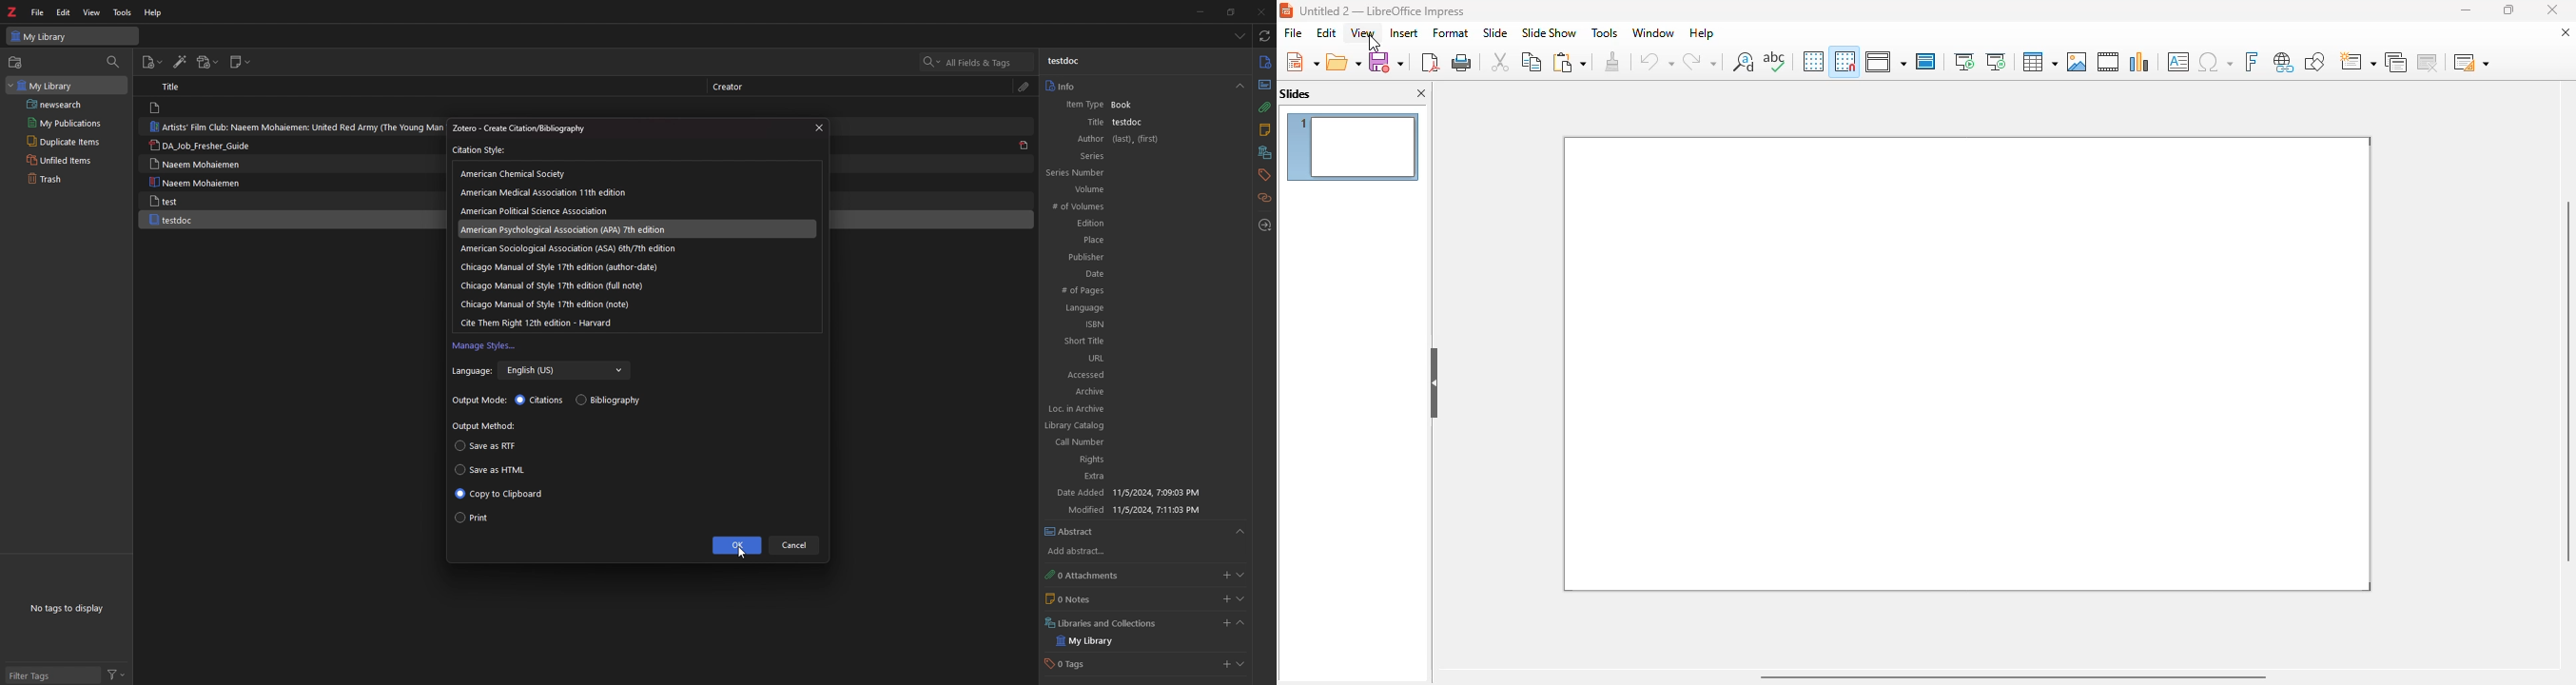 Image resolution: width=2576 pixels, height=700 pixels. I want to click on Short Title, so click(1142, 341).